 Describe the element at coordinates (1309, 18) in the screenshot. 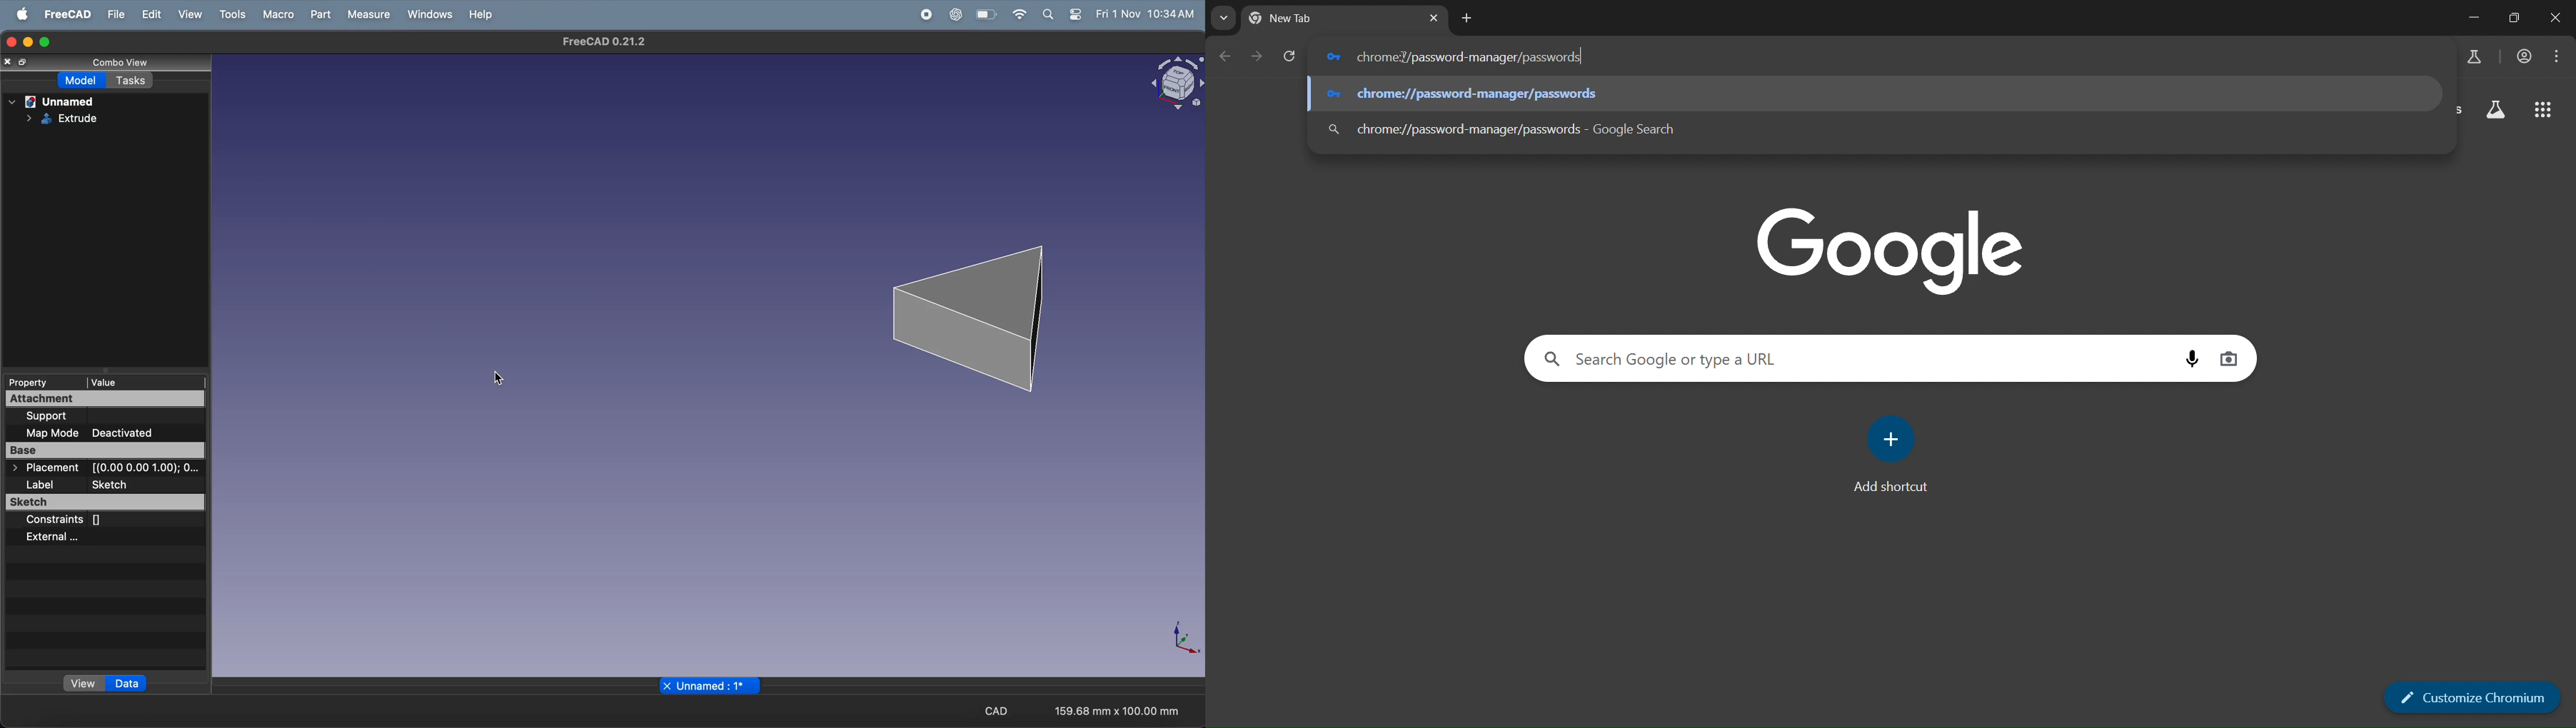

I see `tab` at that location.